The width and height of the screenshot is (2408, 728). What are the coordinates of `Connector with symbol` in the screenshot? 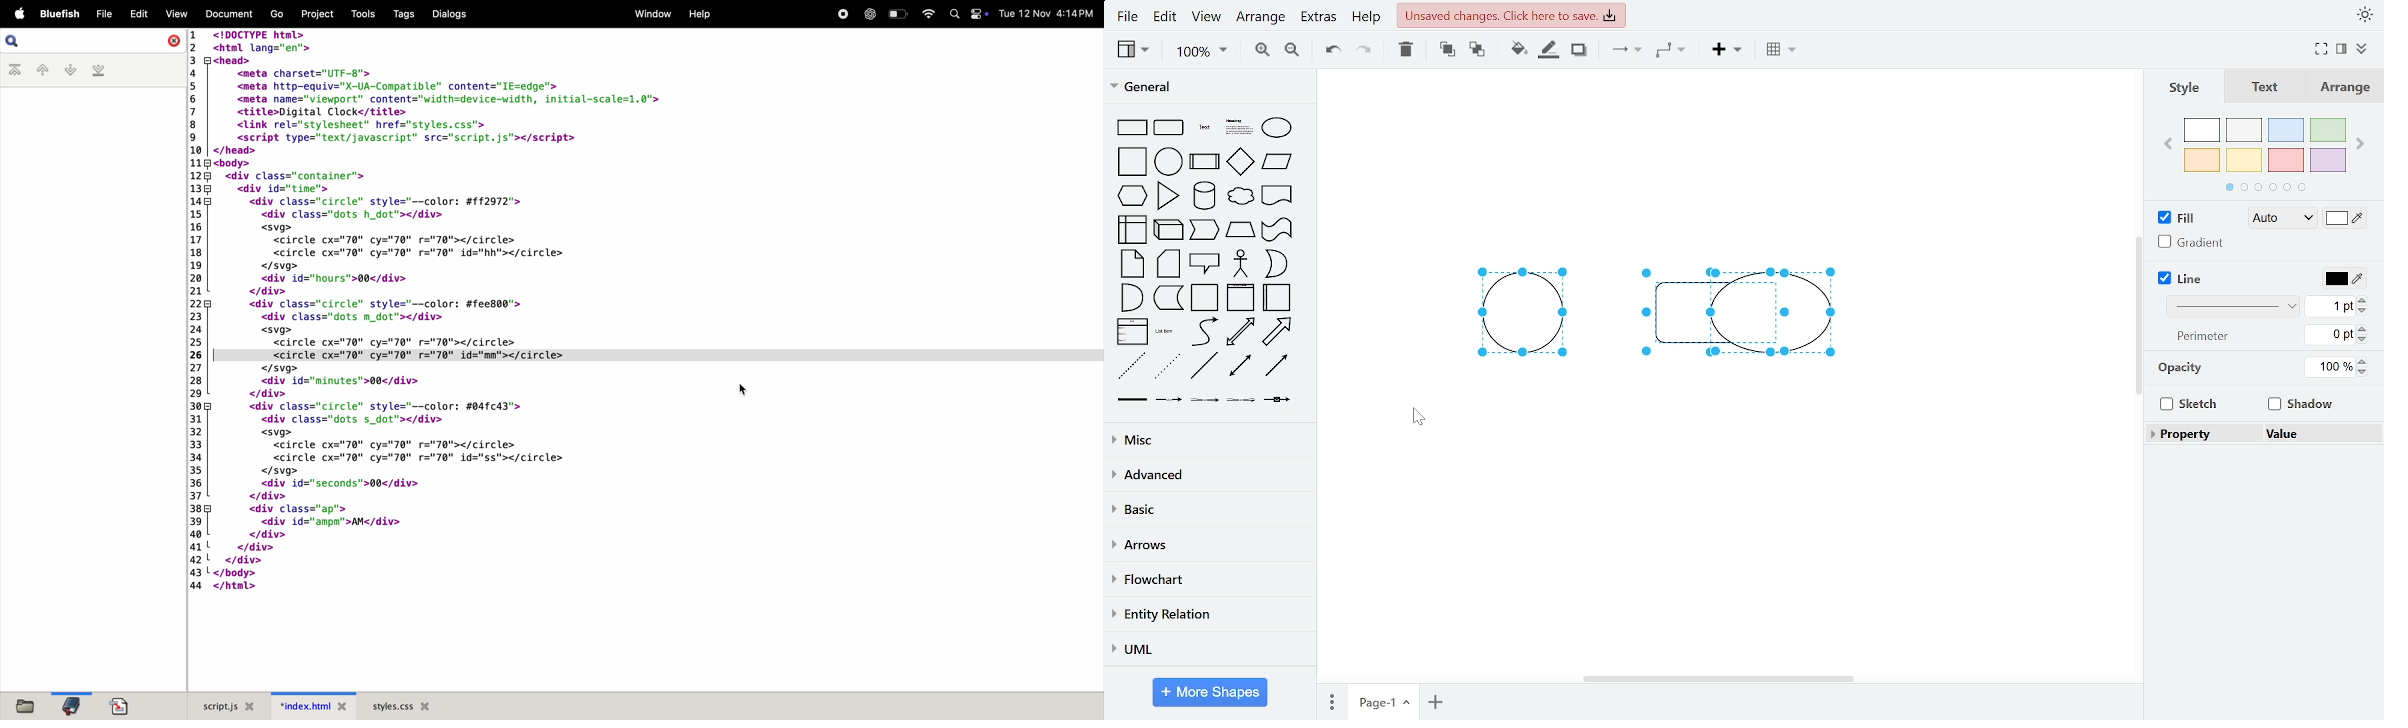 It's located at (1278, 405).